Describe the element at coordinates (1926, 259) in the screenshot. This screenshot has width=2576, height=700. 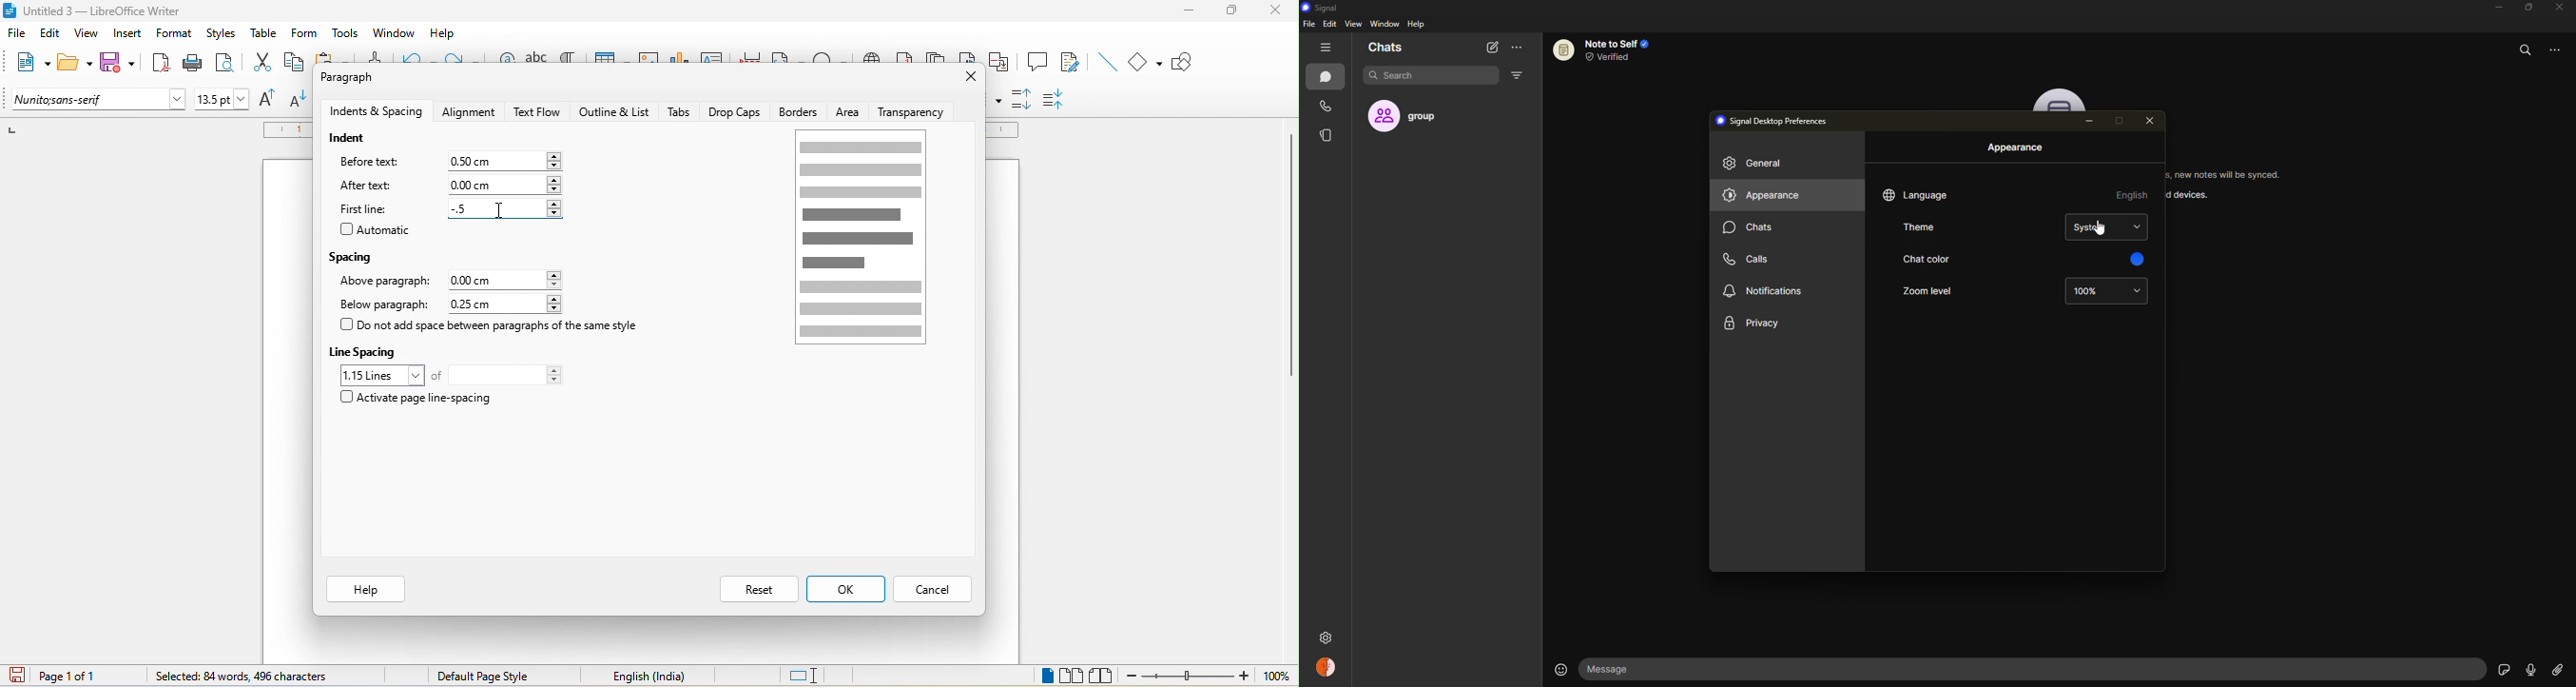
I see `chat color` at that location.